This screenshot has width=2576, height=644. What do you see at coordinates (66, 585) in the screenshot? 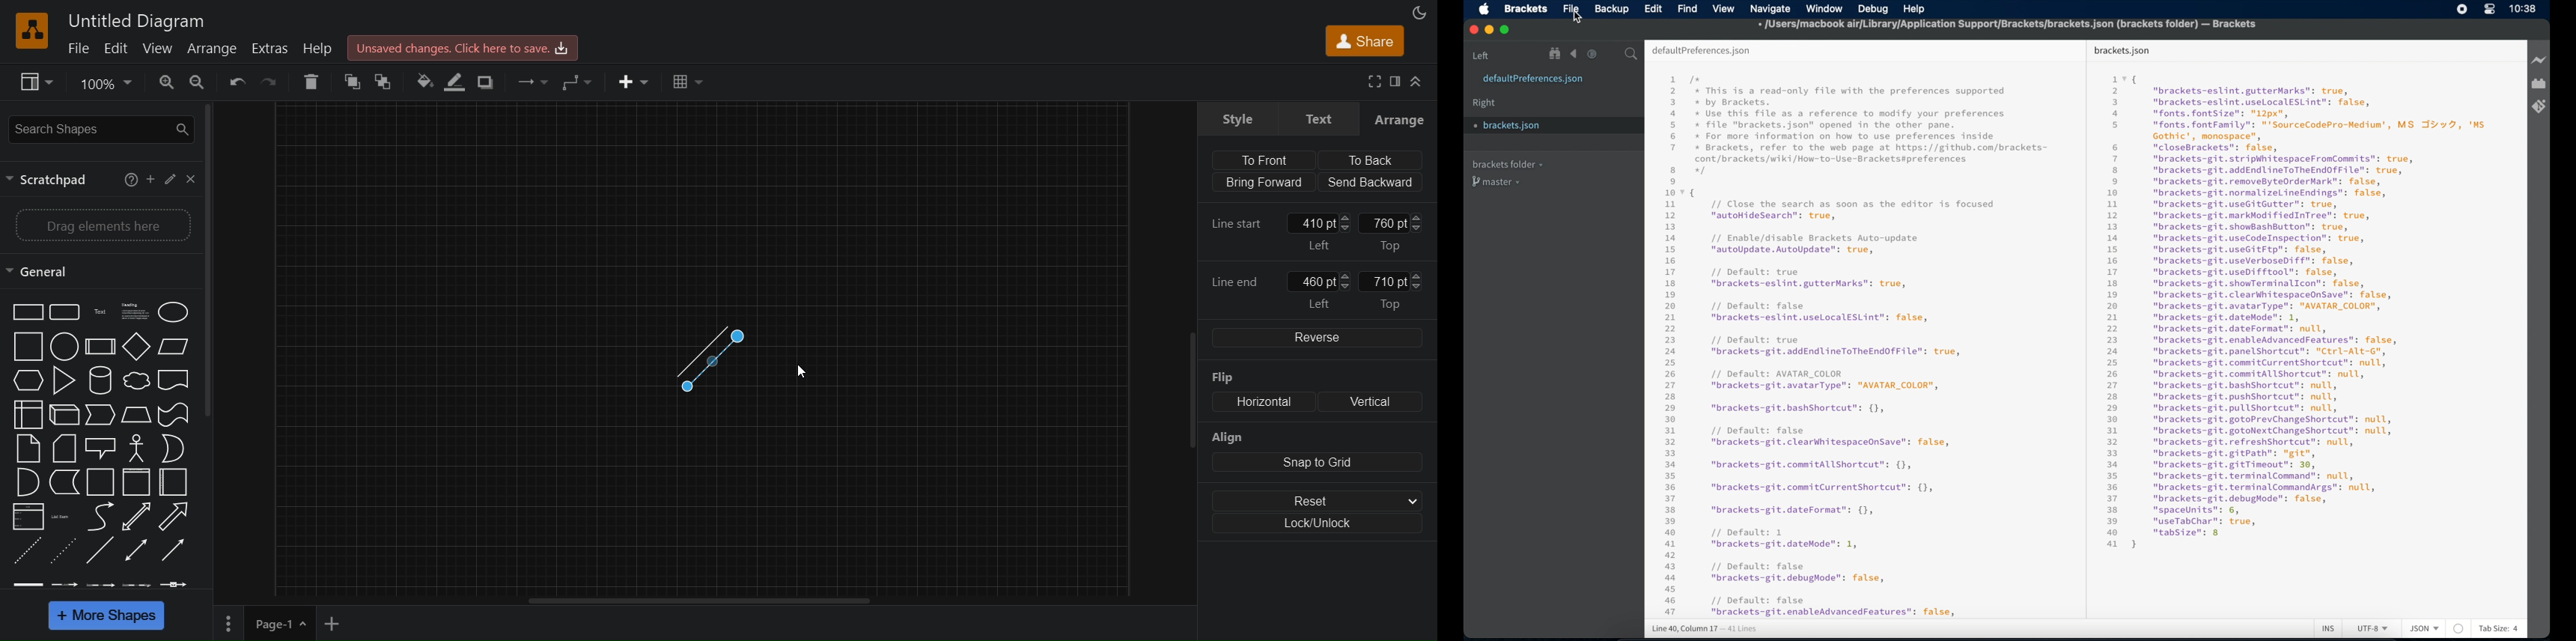
I see `connector 2` at bounding box center [66, 585].